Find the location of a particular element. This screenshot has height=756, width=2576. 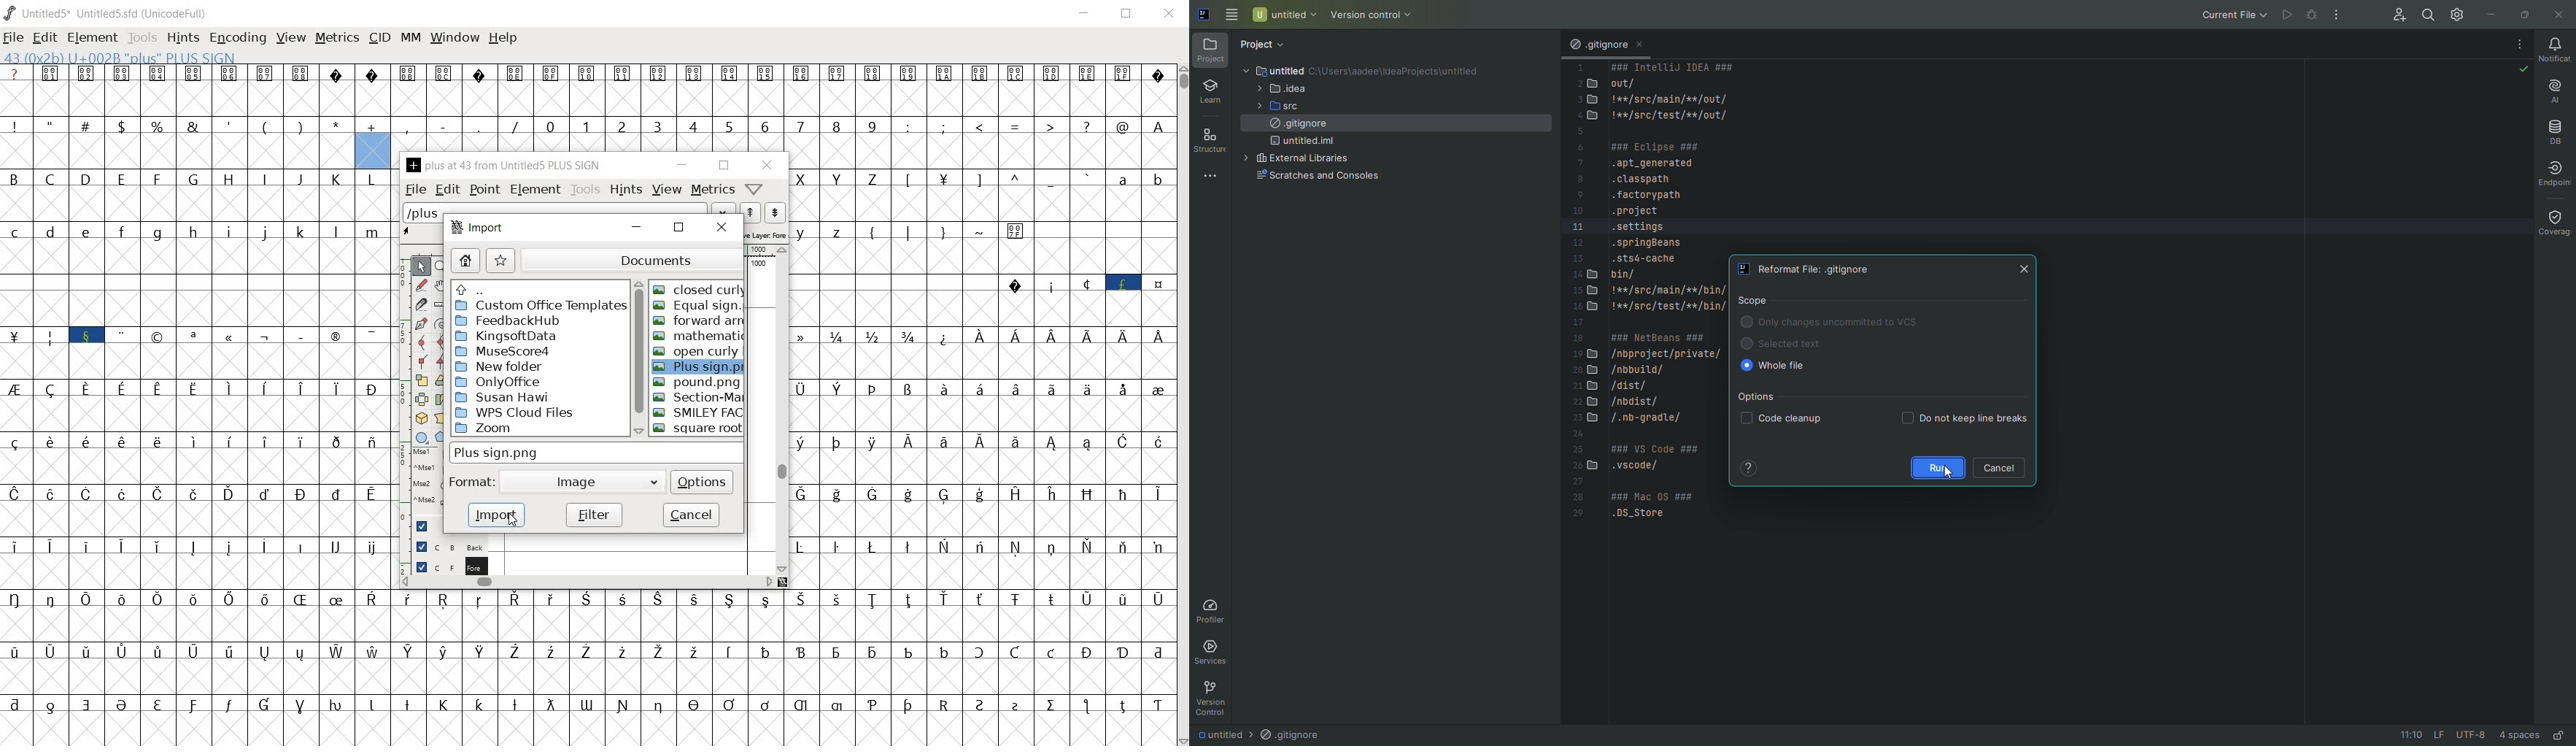

special characters is located at coordinates (1085, 301).